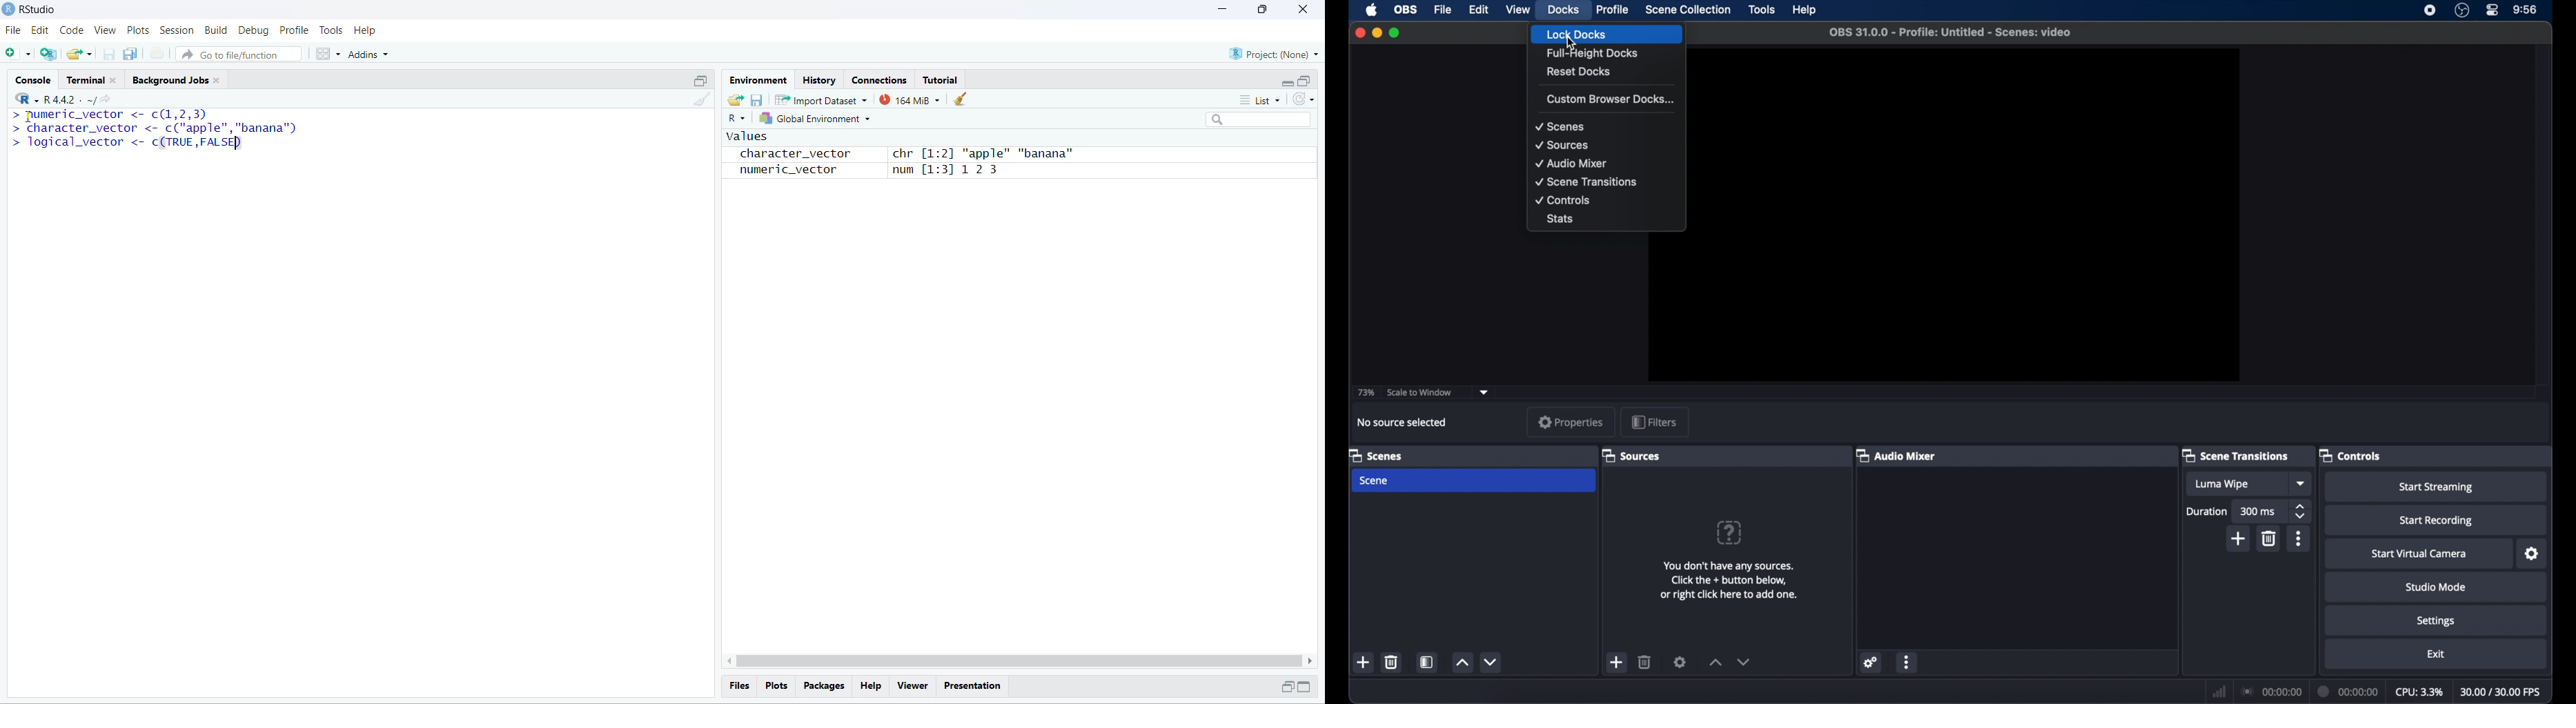  I want to click on edit, so click(1478, 10).